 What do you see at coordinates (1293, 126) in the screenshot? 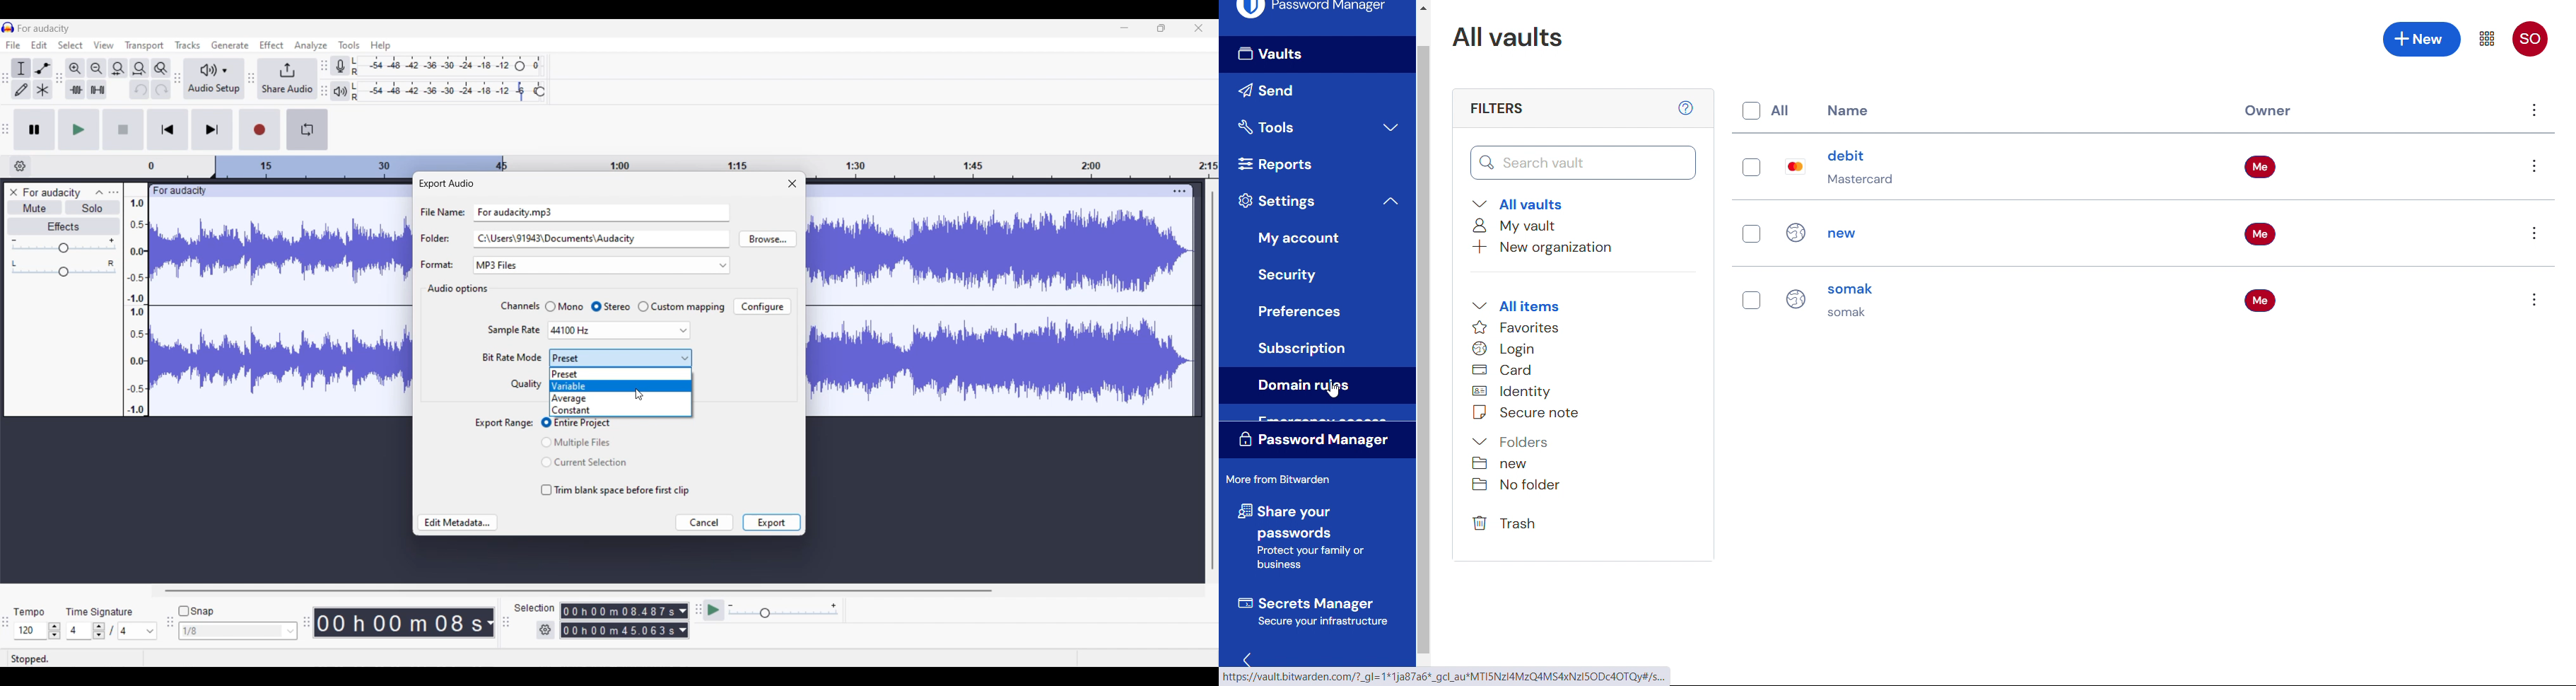
I see `Tools ` at bounding box center [1293, 126].